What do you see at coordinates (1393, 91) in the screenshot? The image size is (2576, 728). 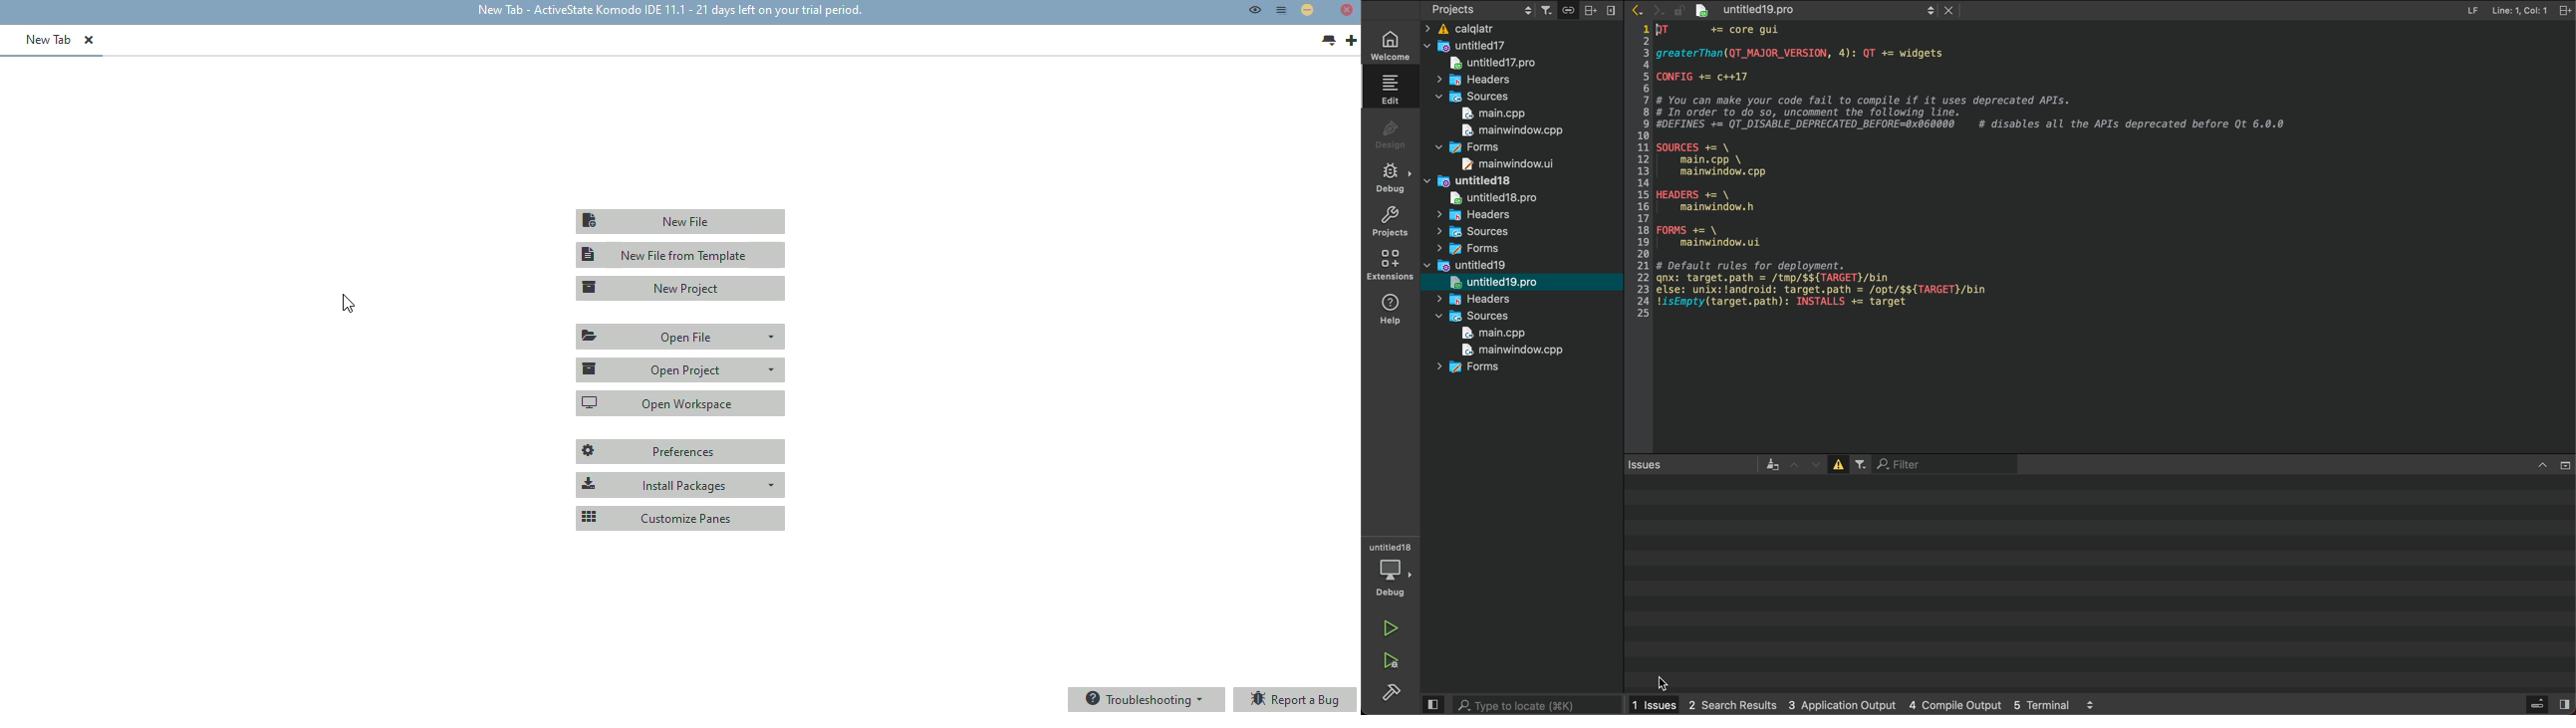 I see `edit` at bounding box center [1393, 91].